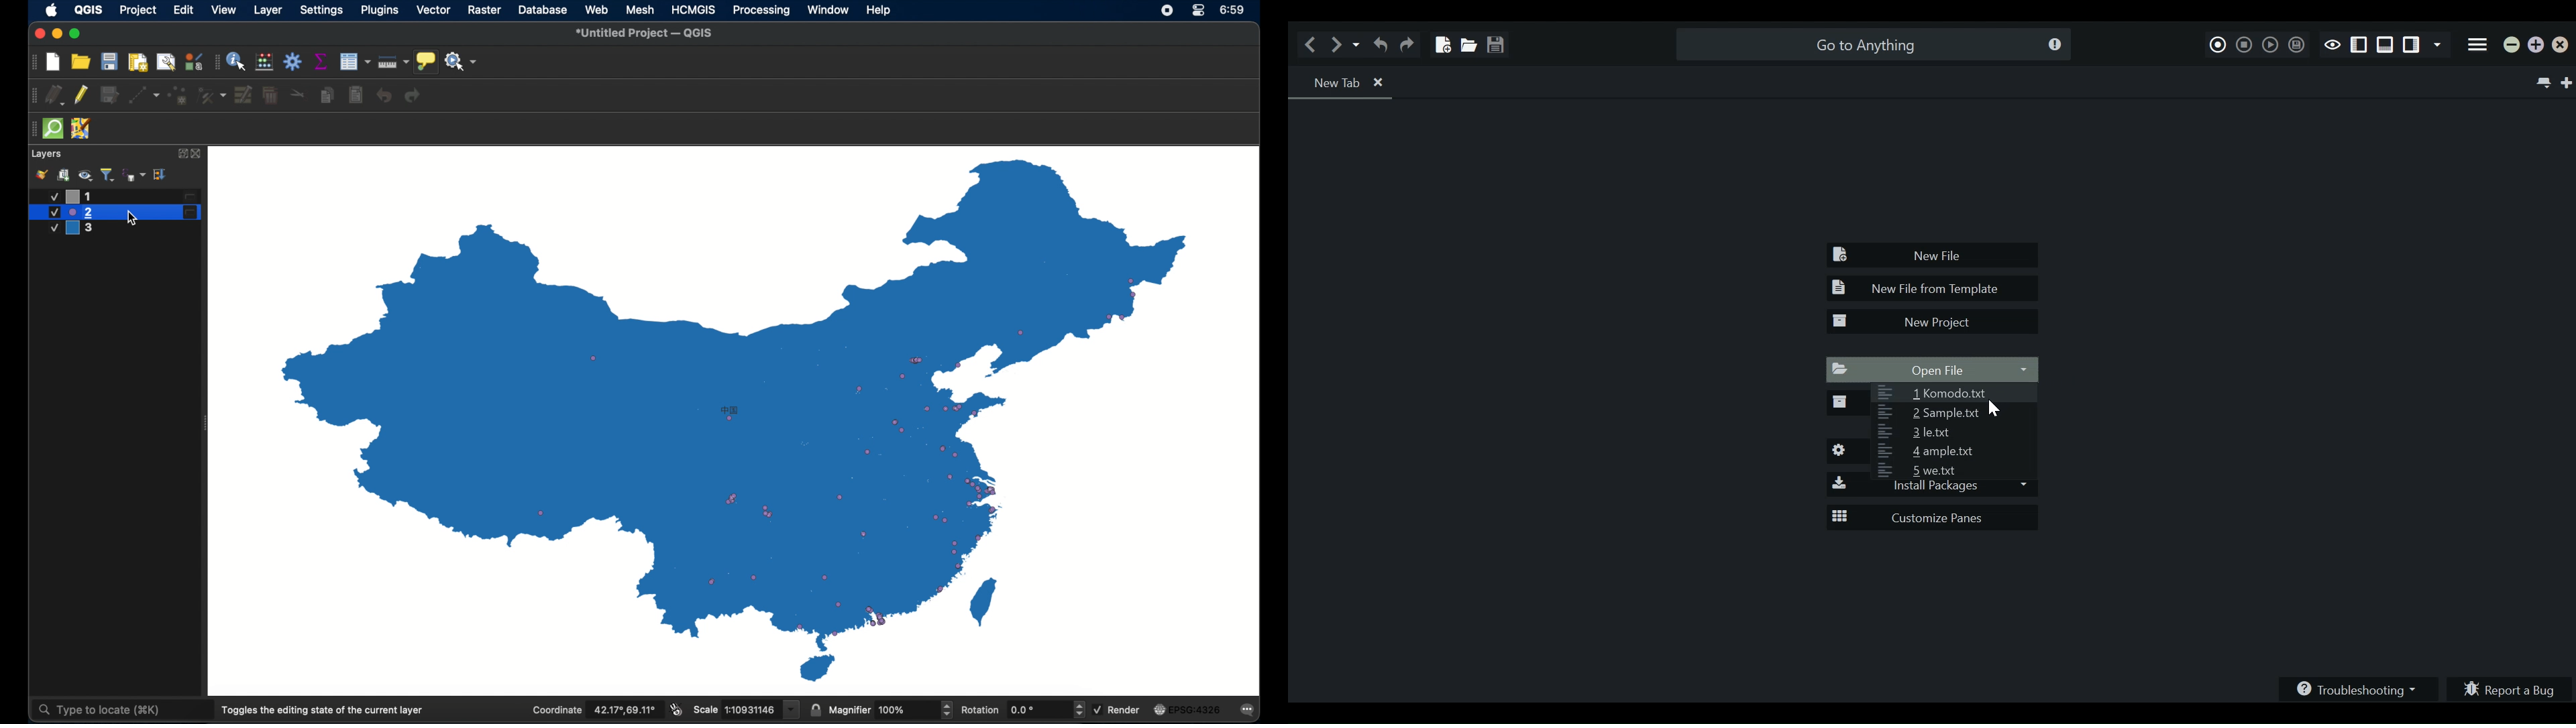 The height and width of the screenshot is (728, 2576). What do you see at coordinates (543, 10) in the screenshot?
I see `database` at bounding box center [543, 10].